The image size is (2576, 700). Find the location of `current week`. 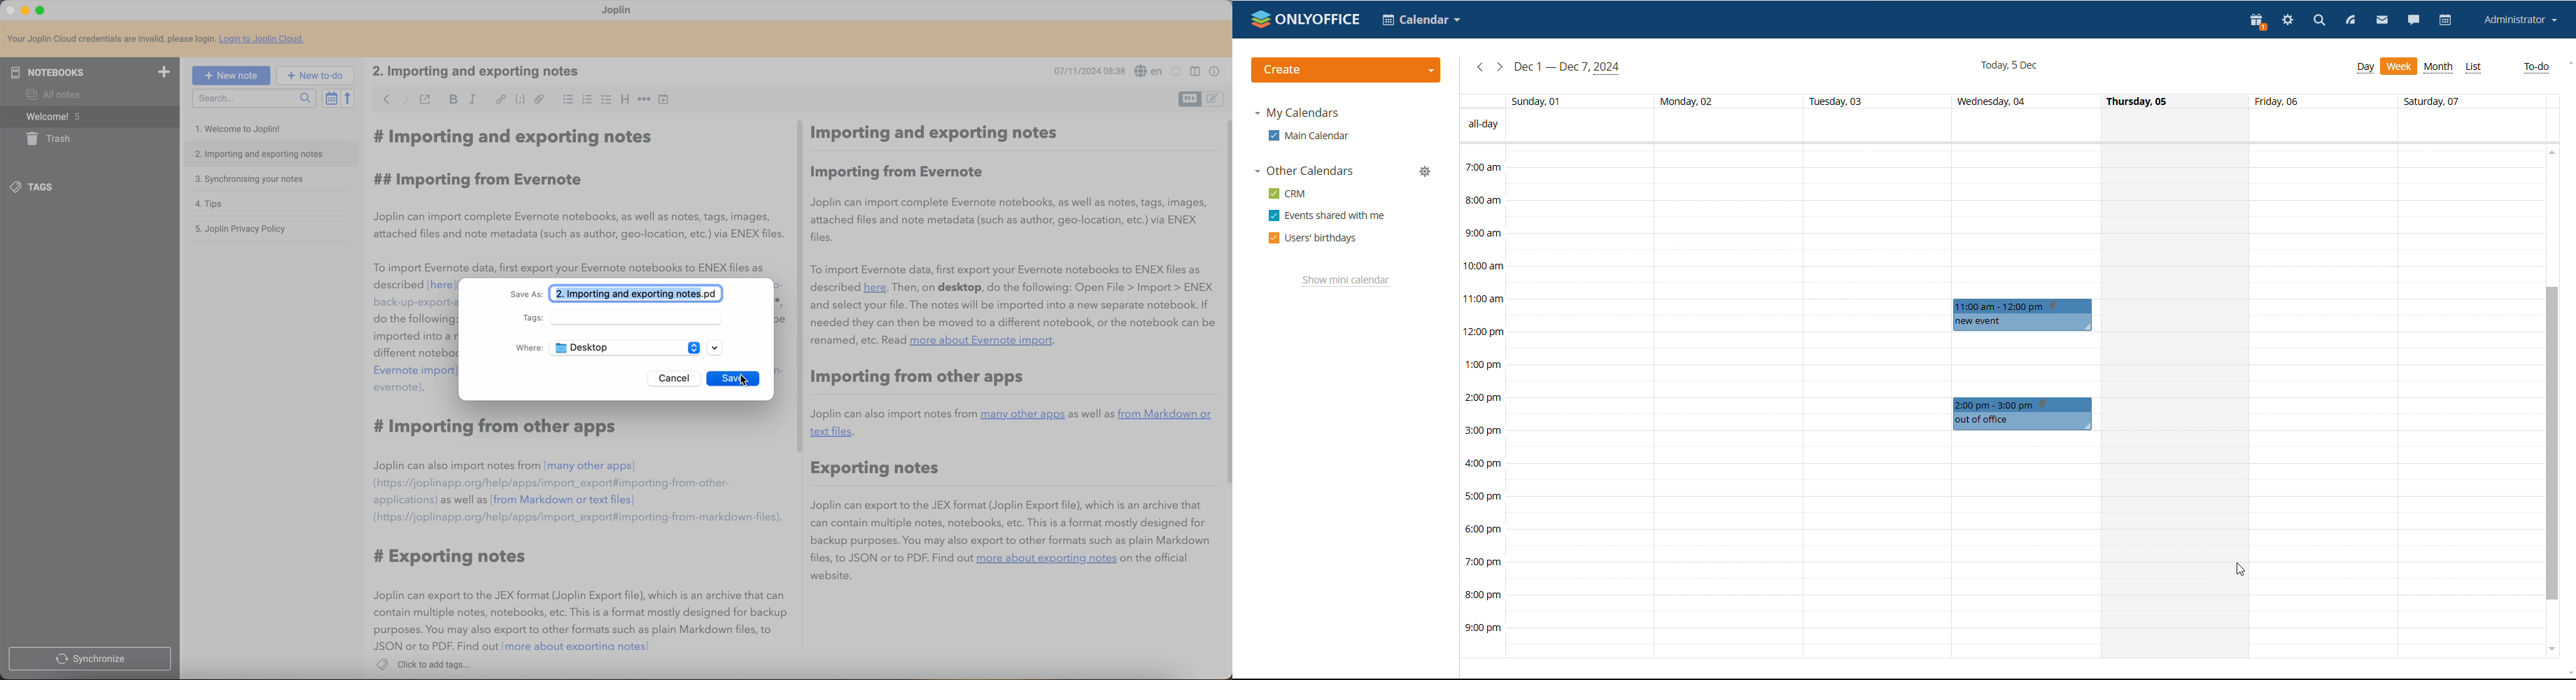

current week is located at coordinates (1569, 69).